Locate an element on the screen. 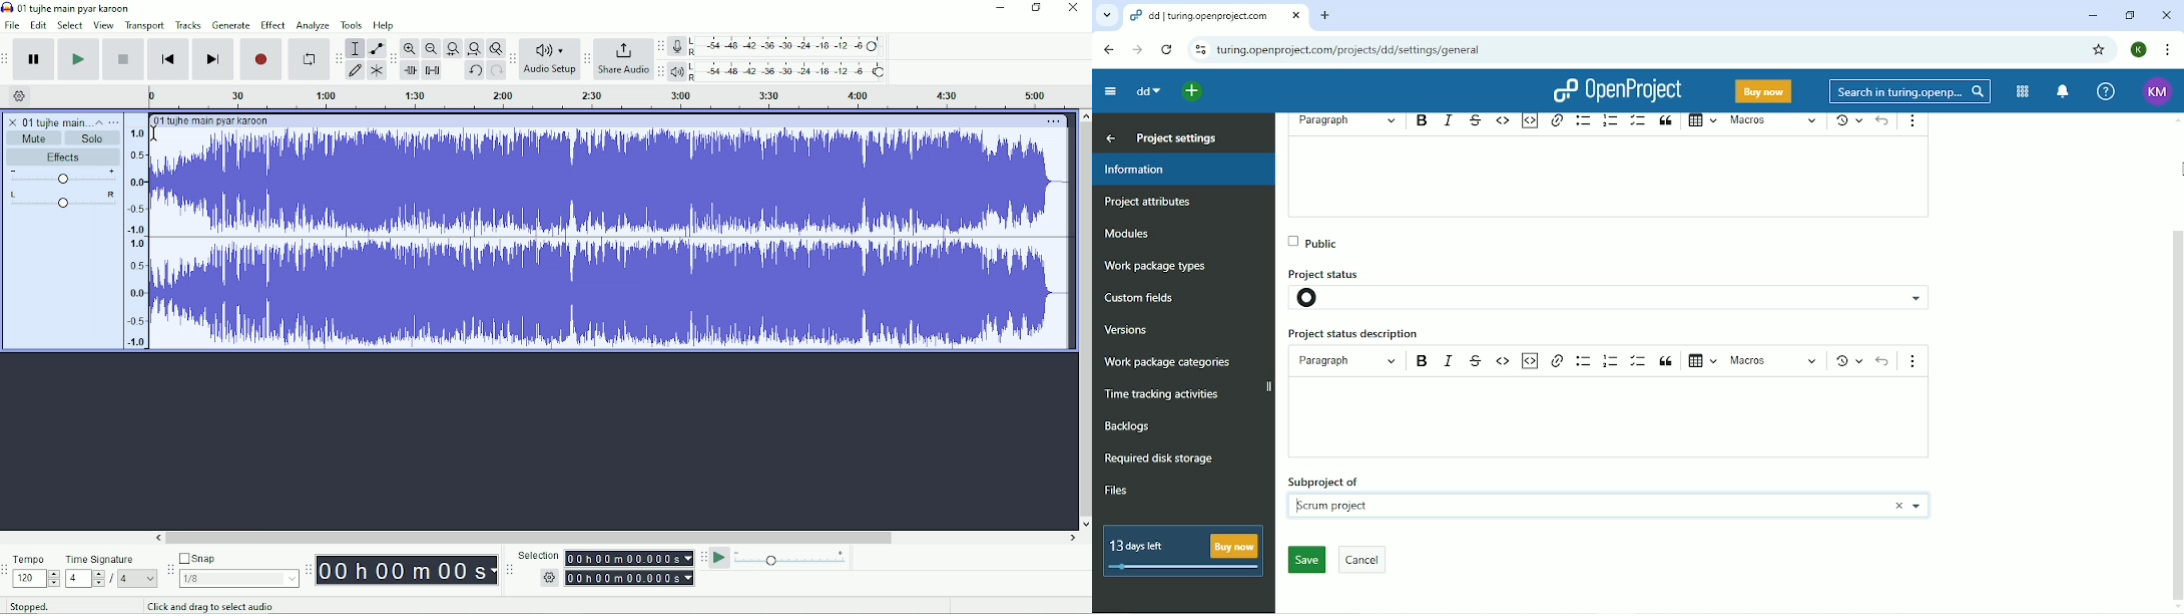  01 tujhy main pyar kroon is located at coordinates (211, 121).